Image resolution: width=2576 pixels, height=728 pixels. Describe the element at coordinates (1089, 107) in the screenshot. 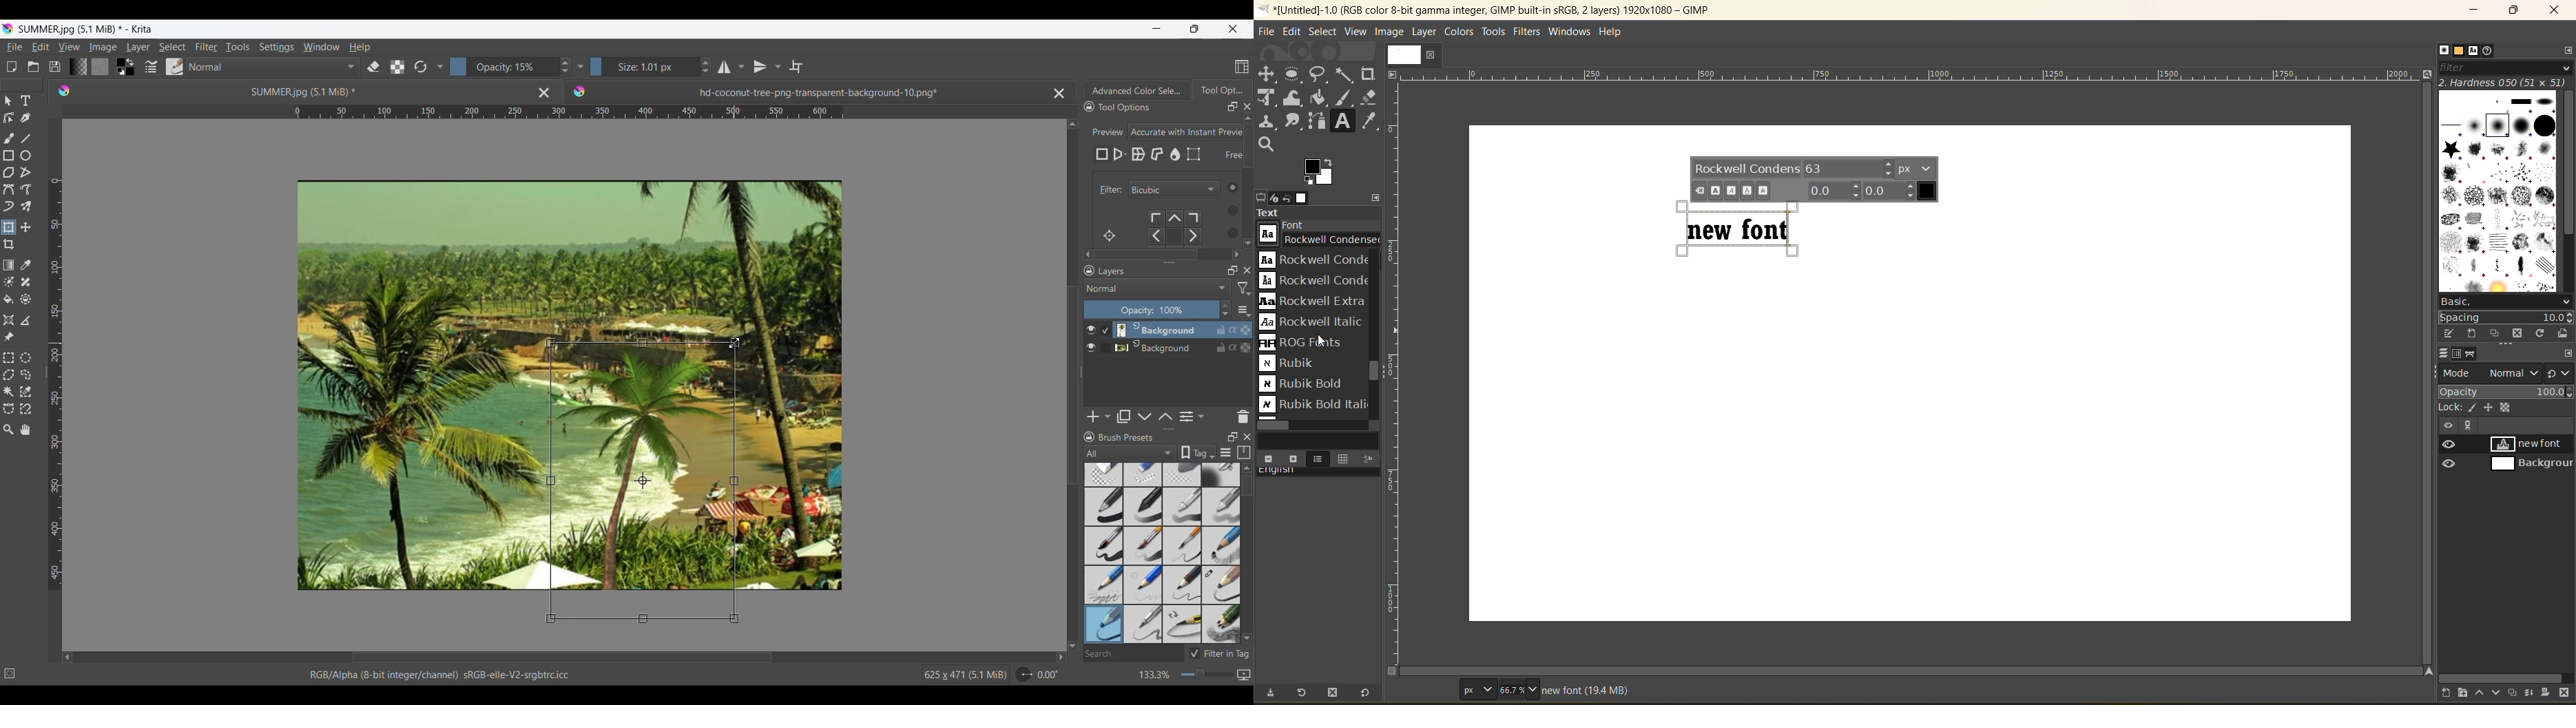

I see `Lock docker inputs` at that location.